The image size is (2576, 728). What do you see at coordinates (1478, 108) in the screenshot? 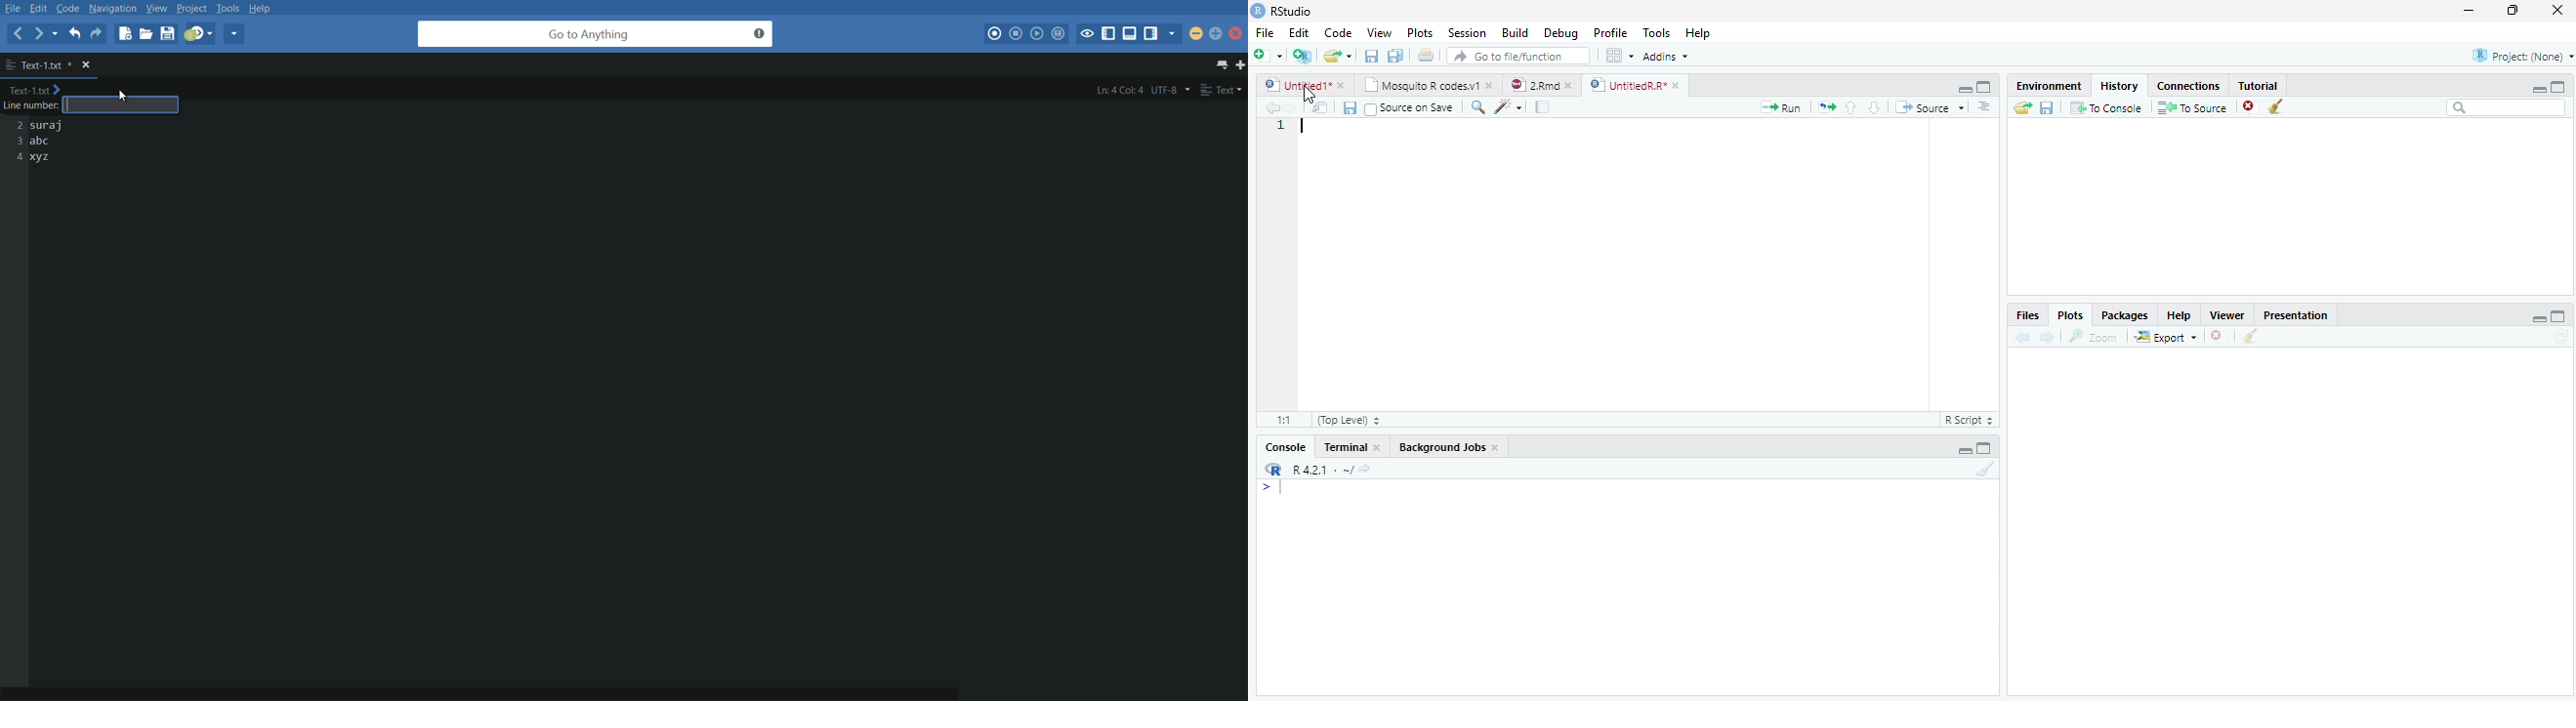
I see `Zoom` at bounding box center [1478, 108].